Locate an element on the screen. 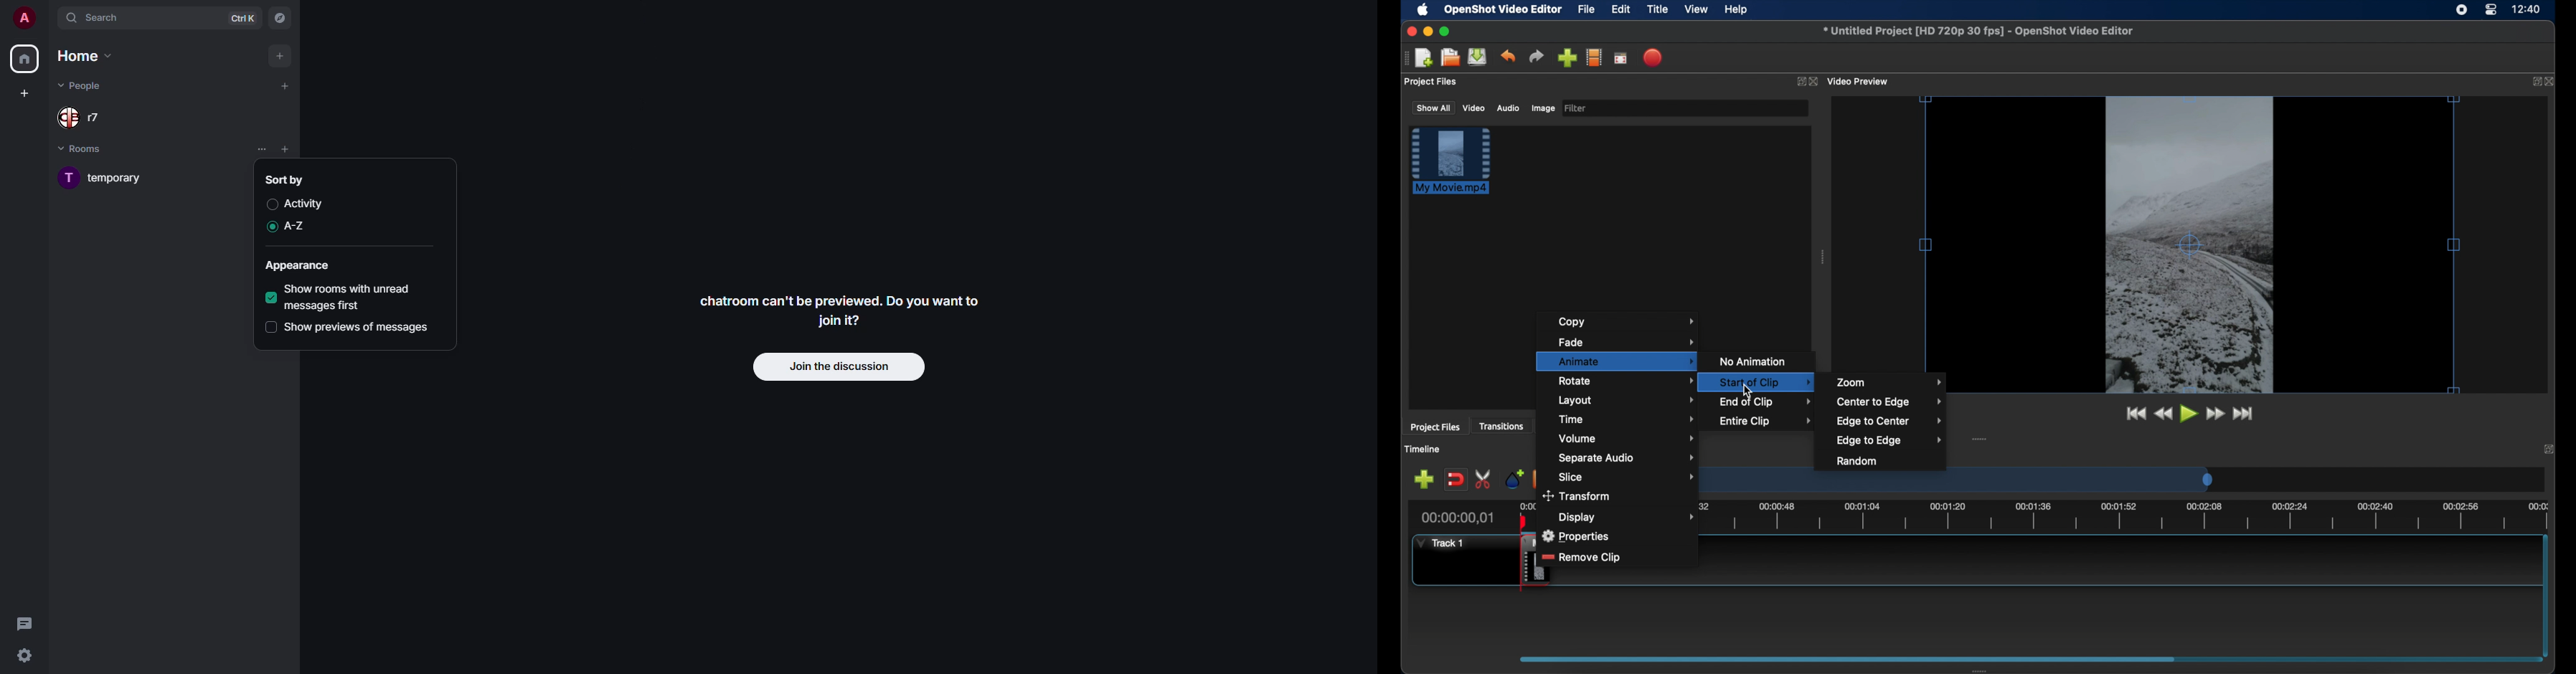  people is located at coordinates (86, 115).